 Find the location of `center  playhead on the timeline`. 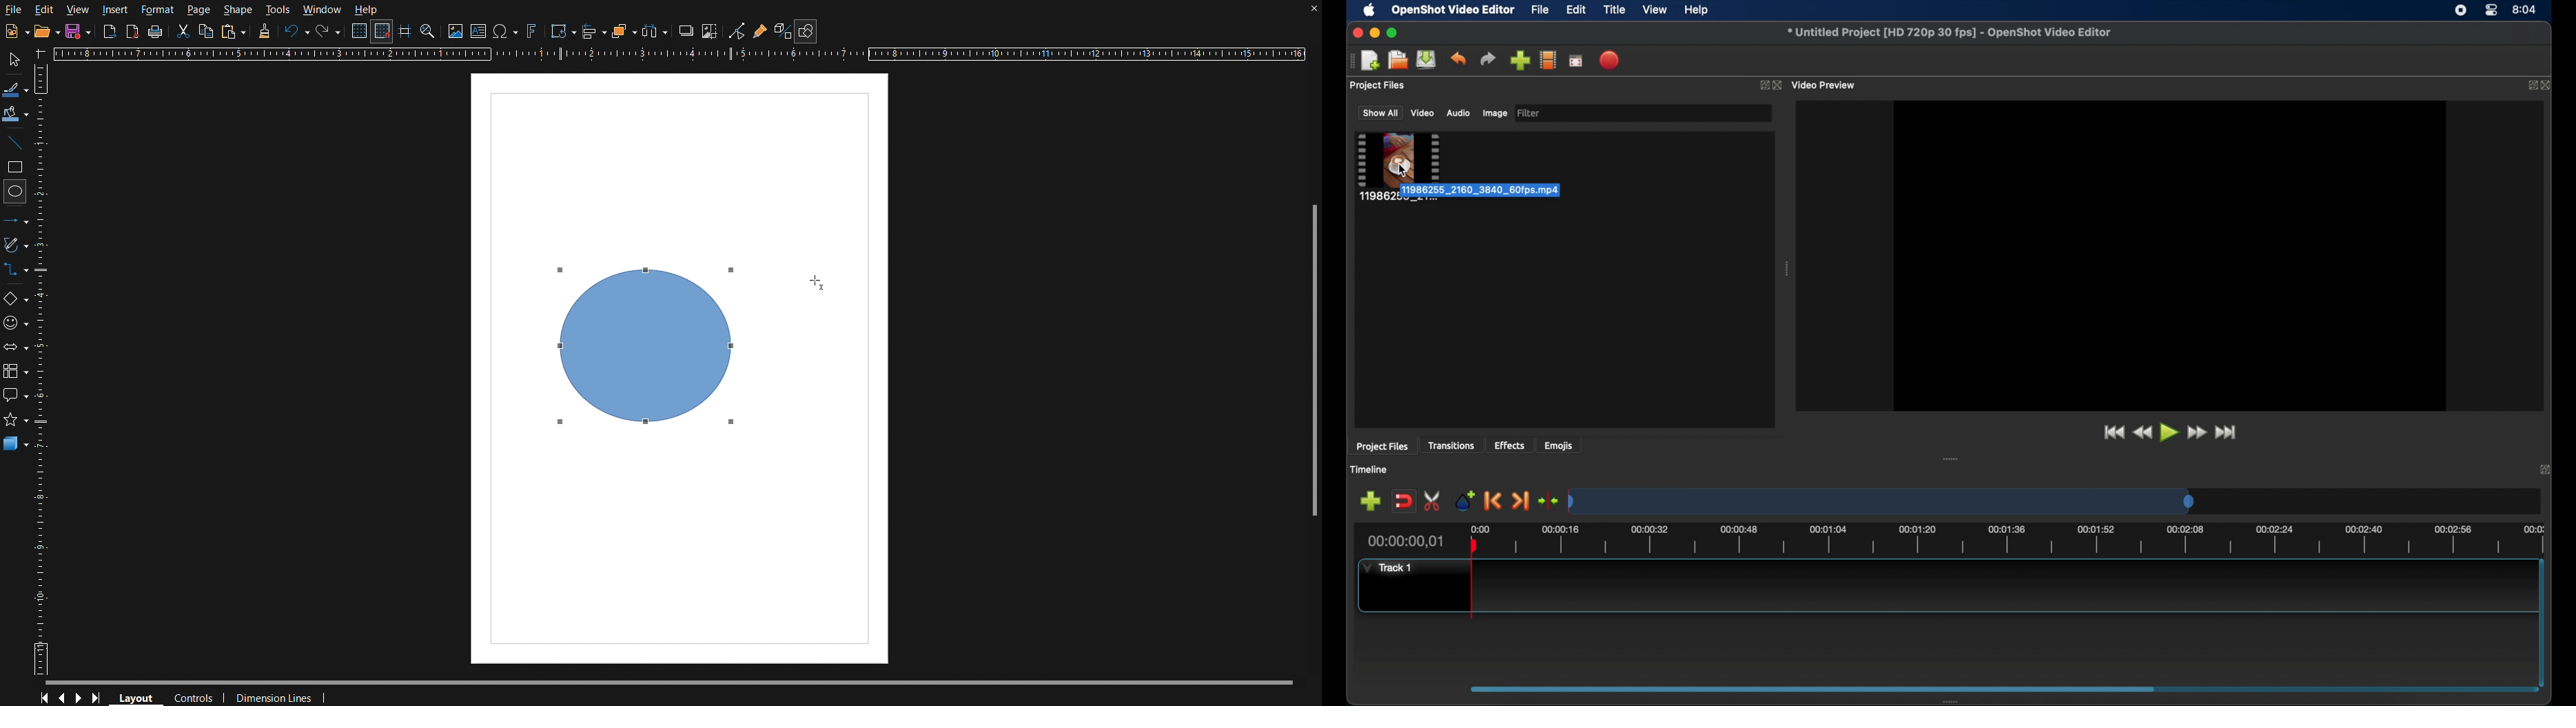

center  playhead on the timeline is located at coordinates (1548, 499).